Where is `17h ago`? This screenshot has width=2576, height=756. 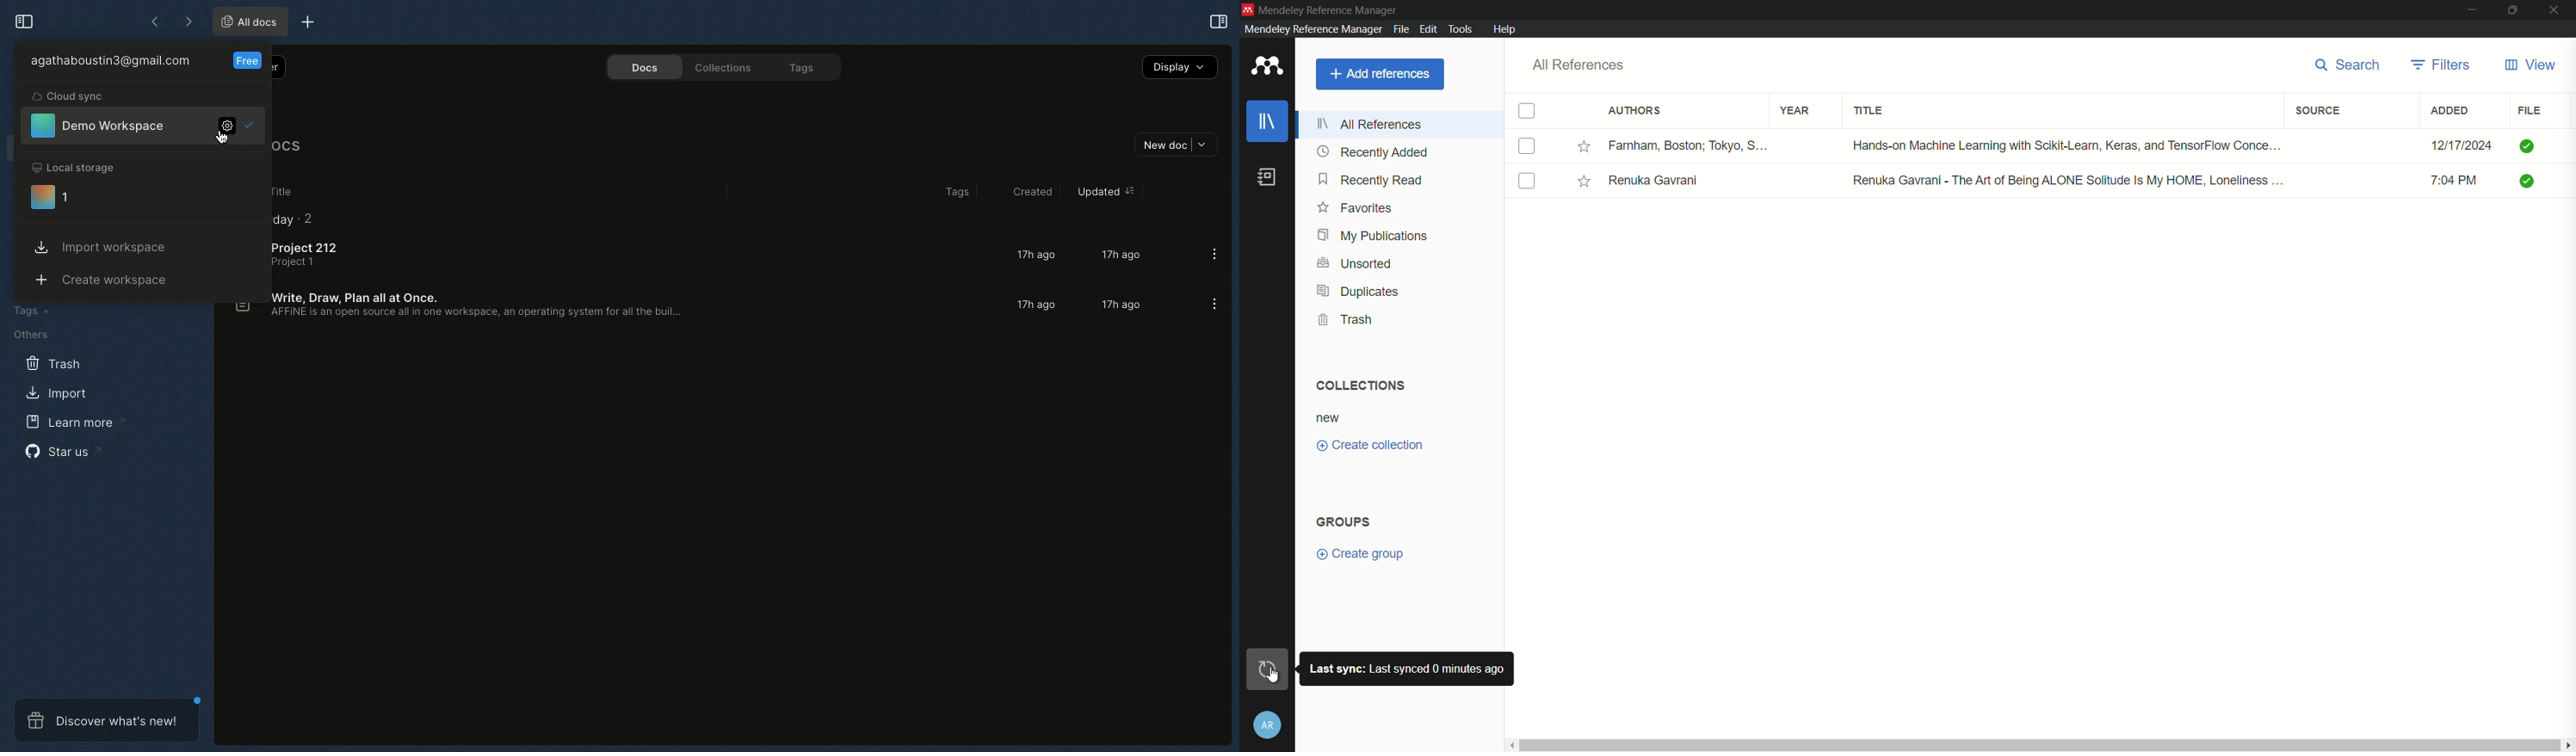 17h ago is located at coordinates (1036, 305).